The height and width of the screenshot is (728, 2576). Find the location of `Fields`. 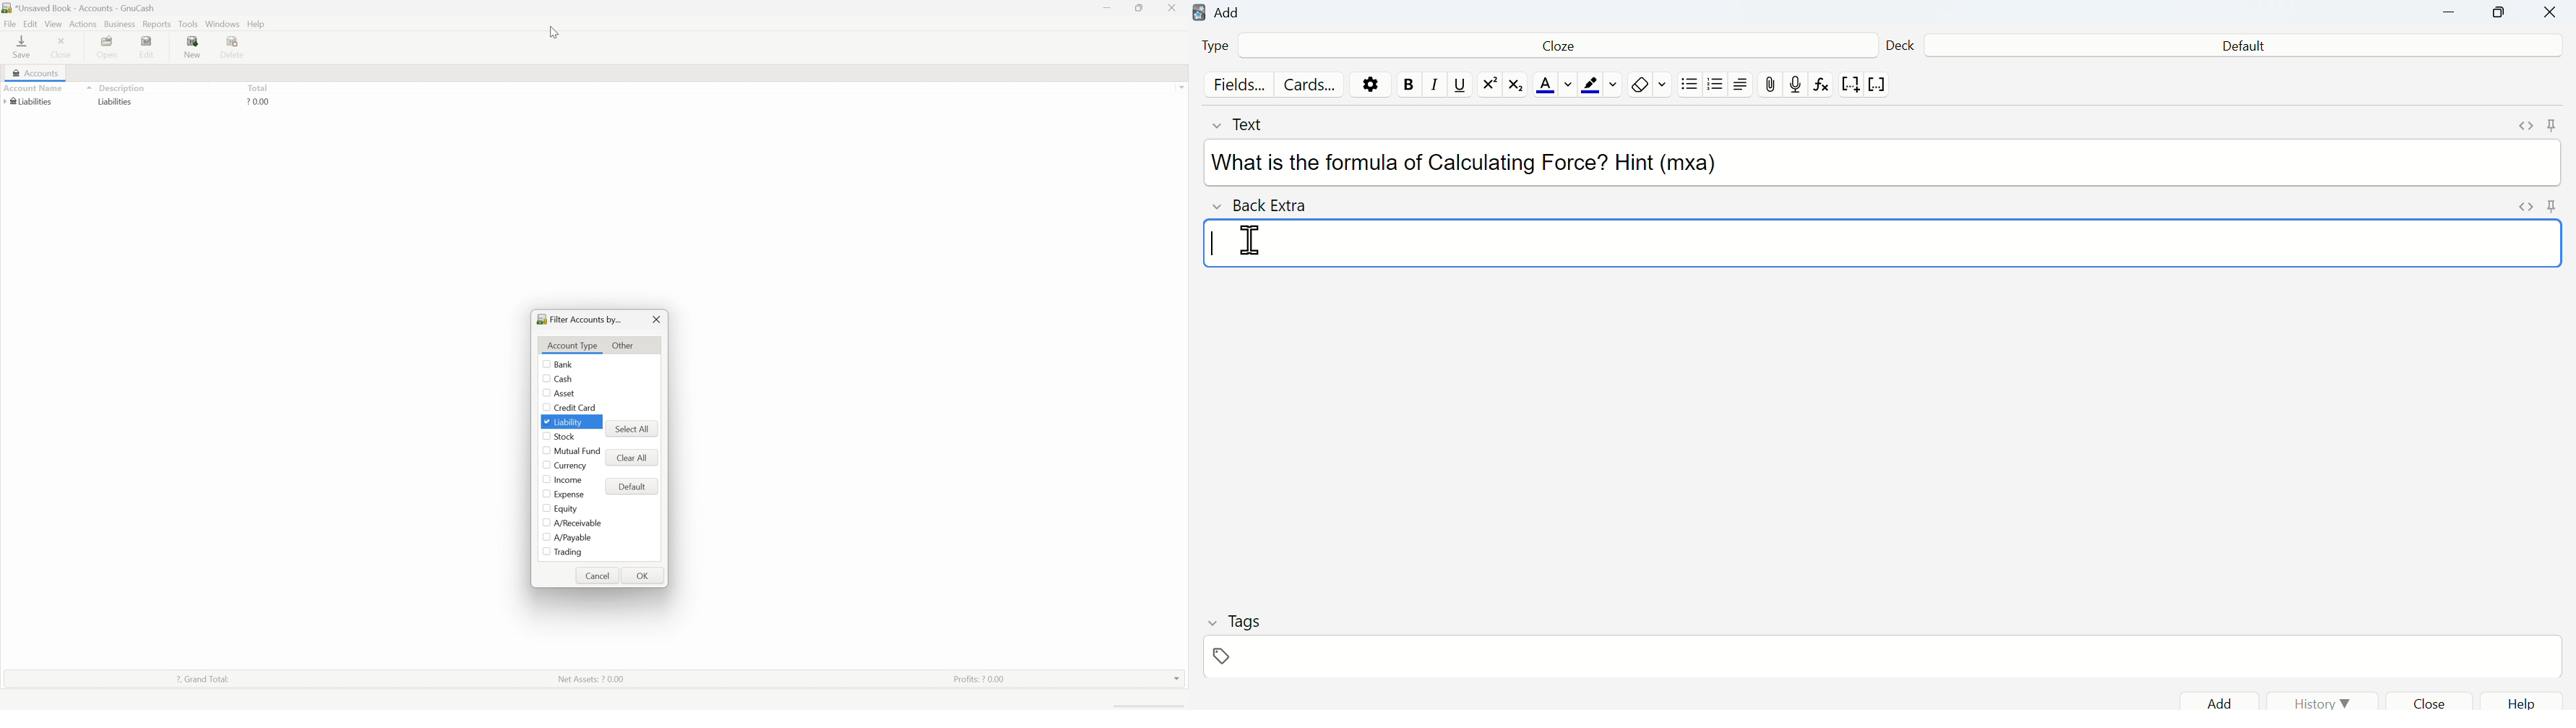

Fields is located at coordinates (1236, 86).